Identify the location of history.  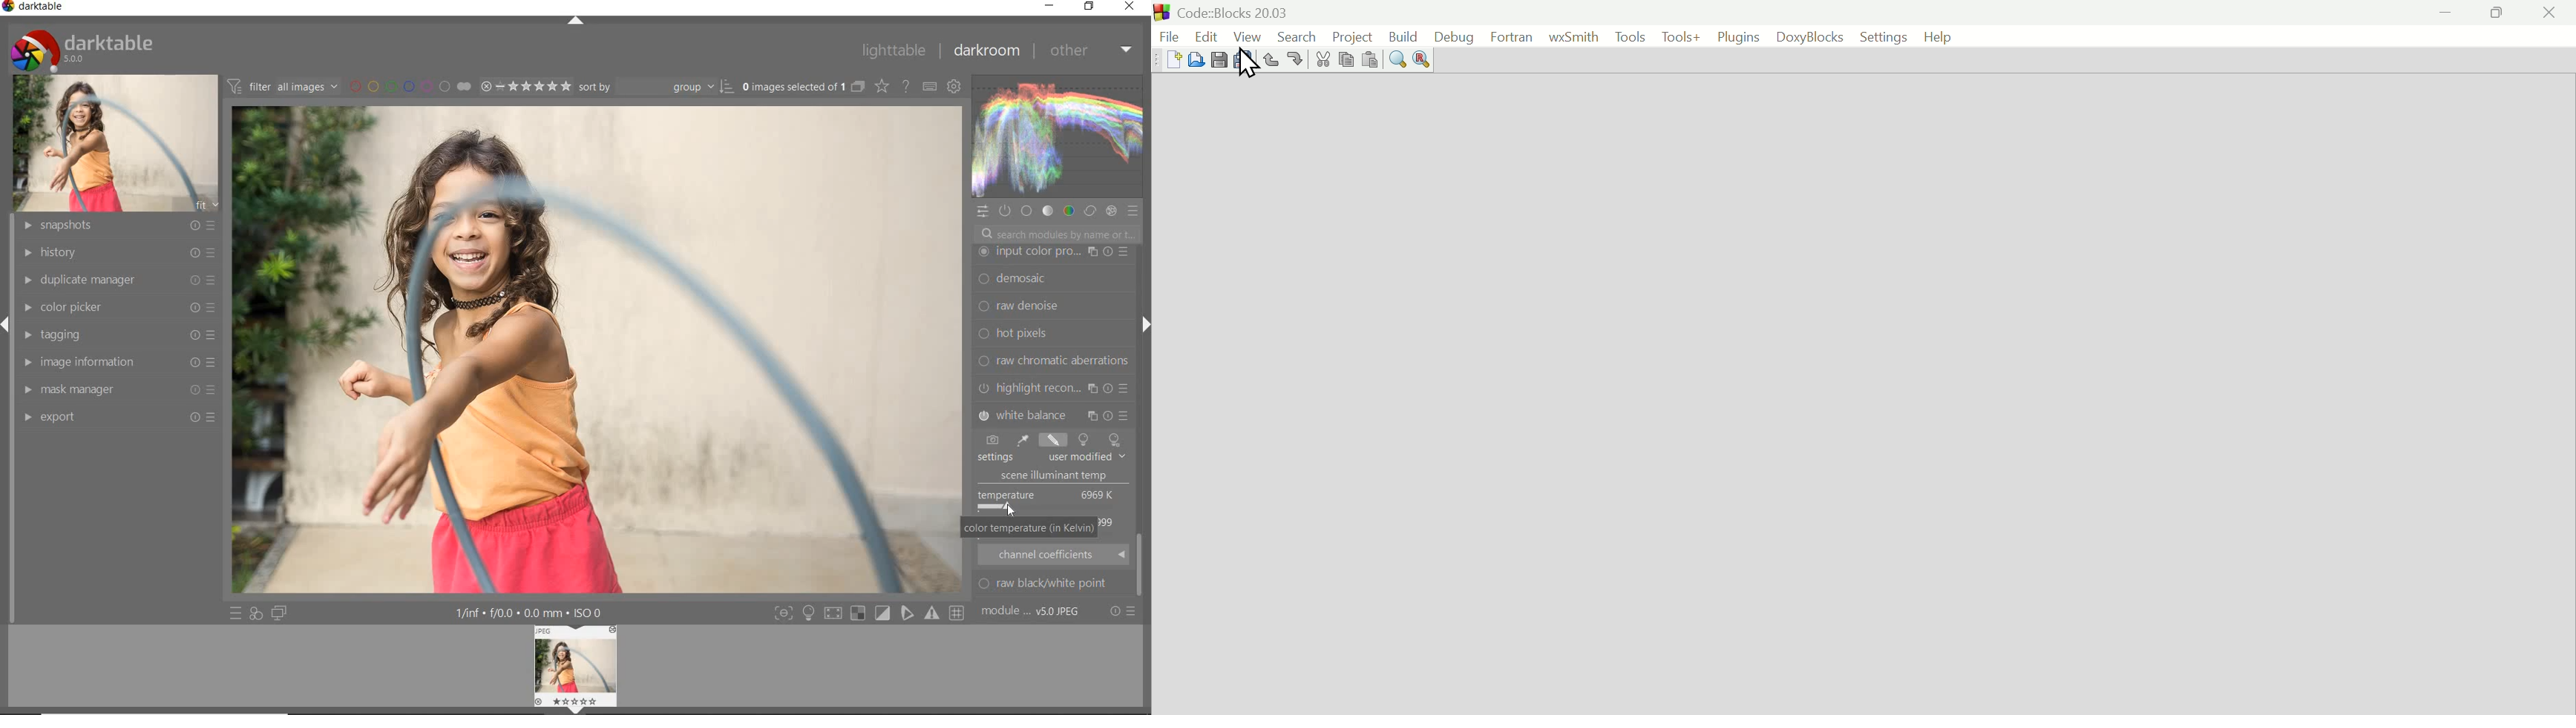
(114, 251).